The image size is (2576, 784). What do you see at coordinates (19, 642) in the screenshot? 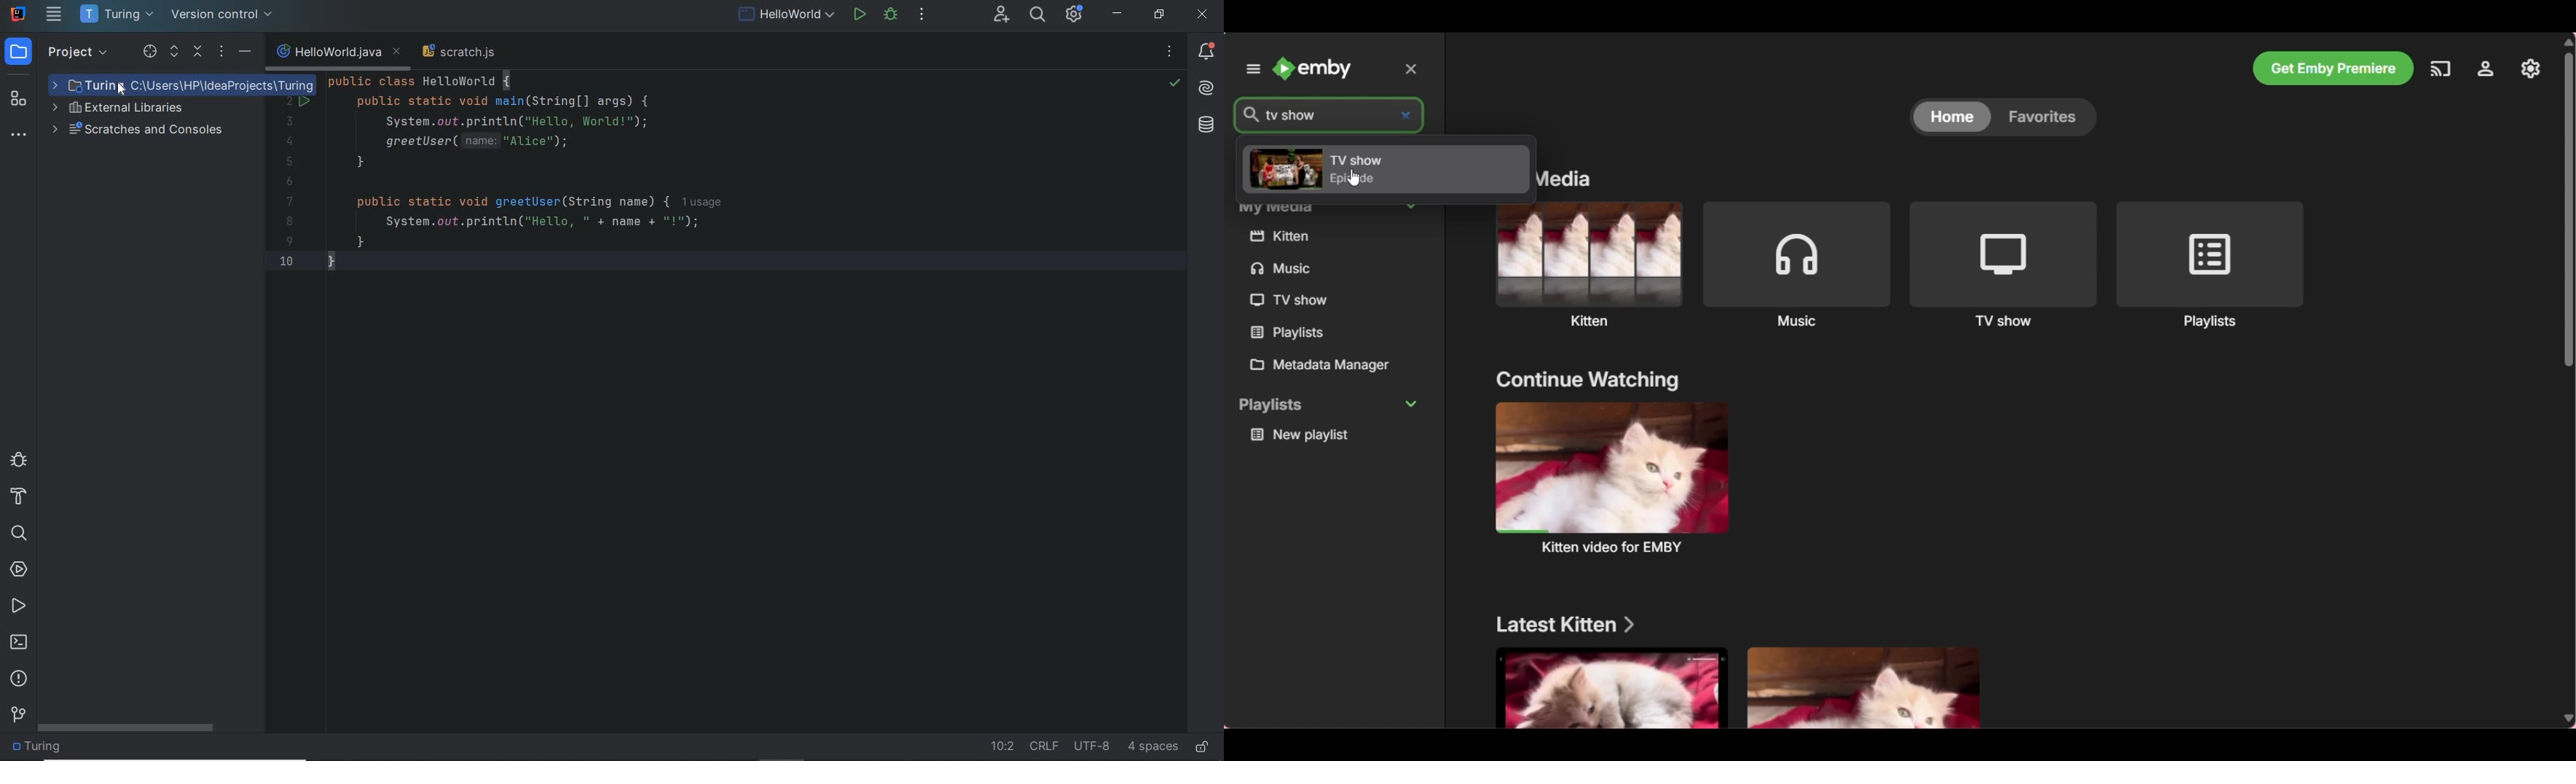
I see `terminal` at bounding box center [19, 642].